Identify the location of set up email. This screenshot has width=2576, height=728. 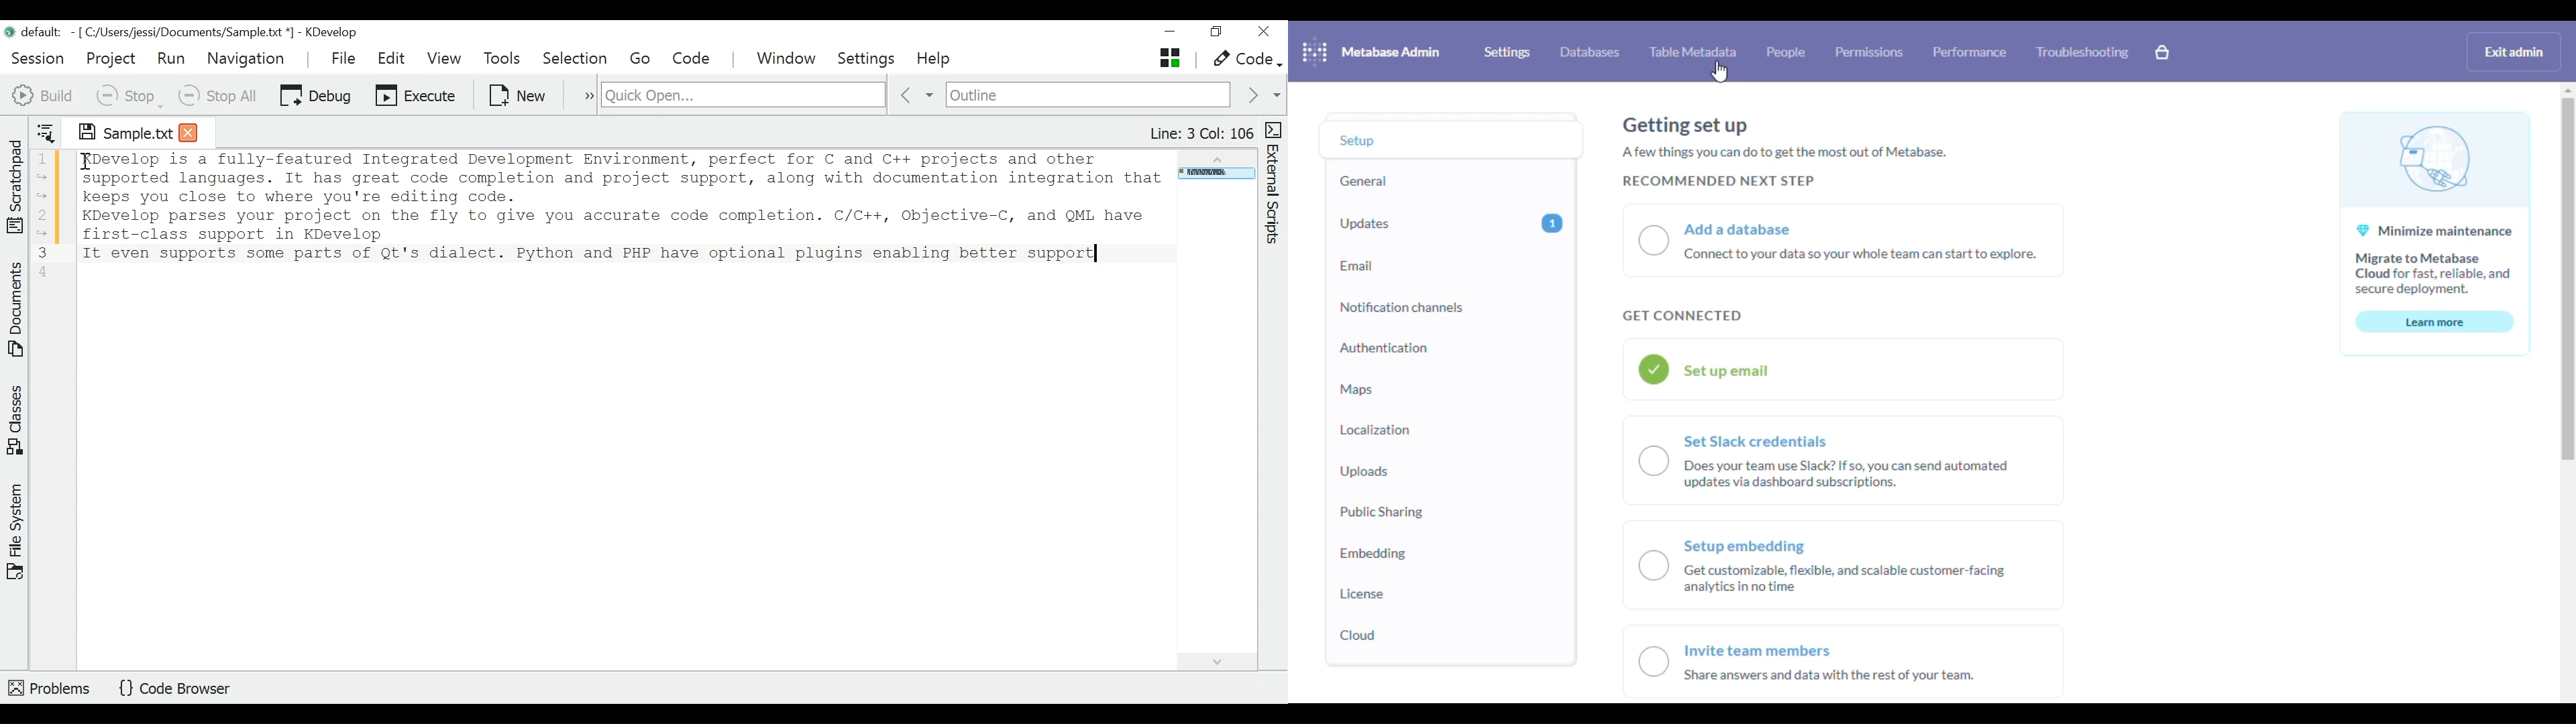
(1843, 370).